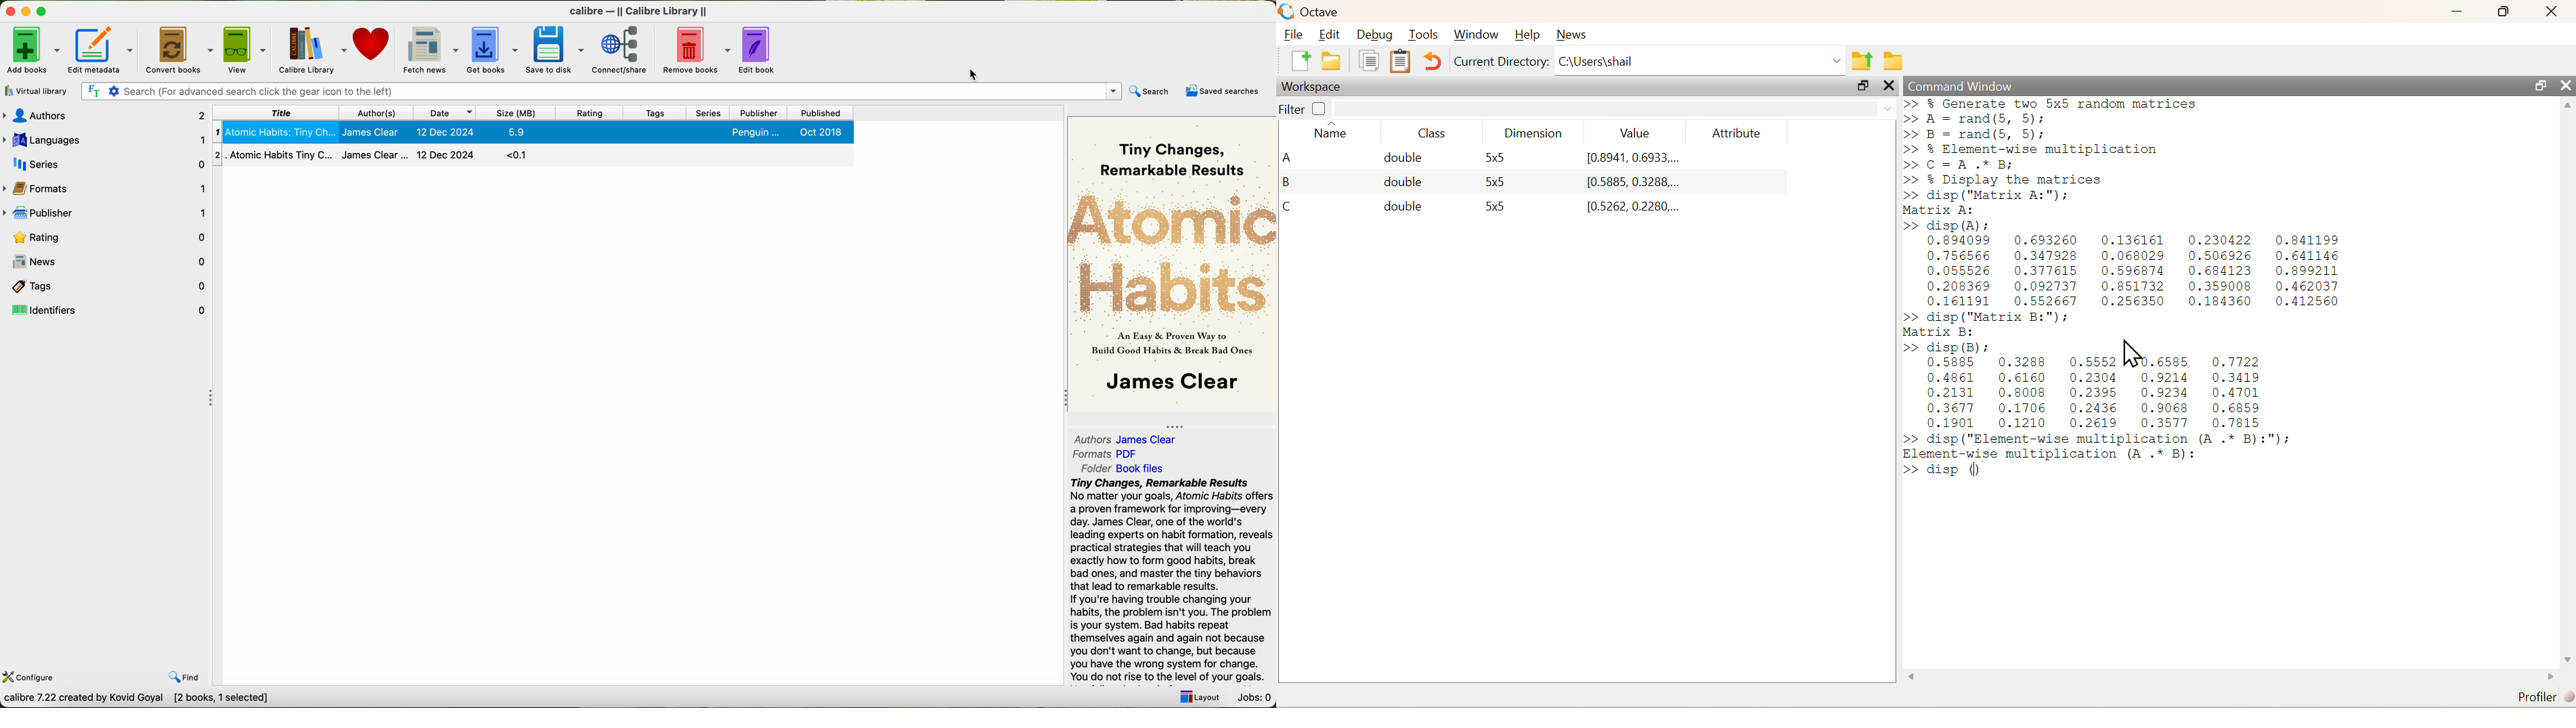 The height and width of the screenshot is (728, 2576). I want to click on folder, so click(1127, 469).